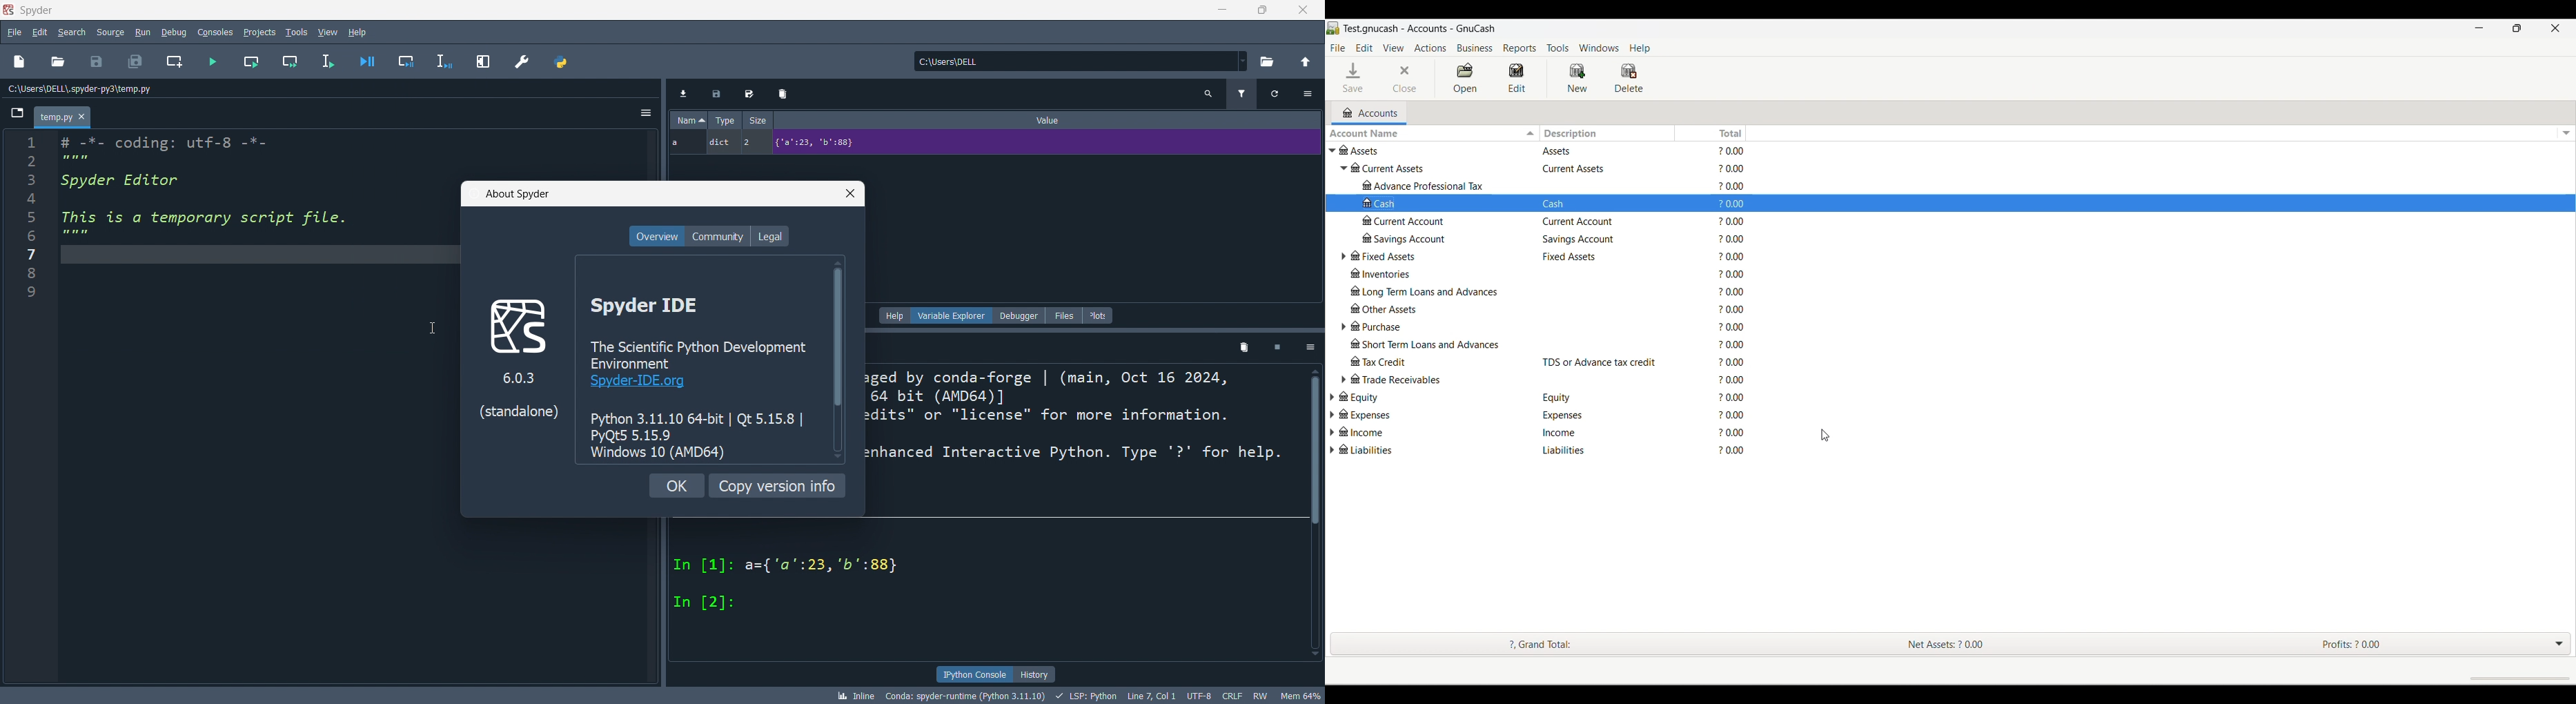 This screenshot has width=2576, height=728. What do you see at coordinates (81, 88) in the screenshot?
I see `C:\Users\DELL\spyder-py3\temp.py` at bounding box center [81, 88].